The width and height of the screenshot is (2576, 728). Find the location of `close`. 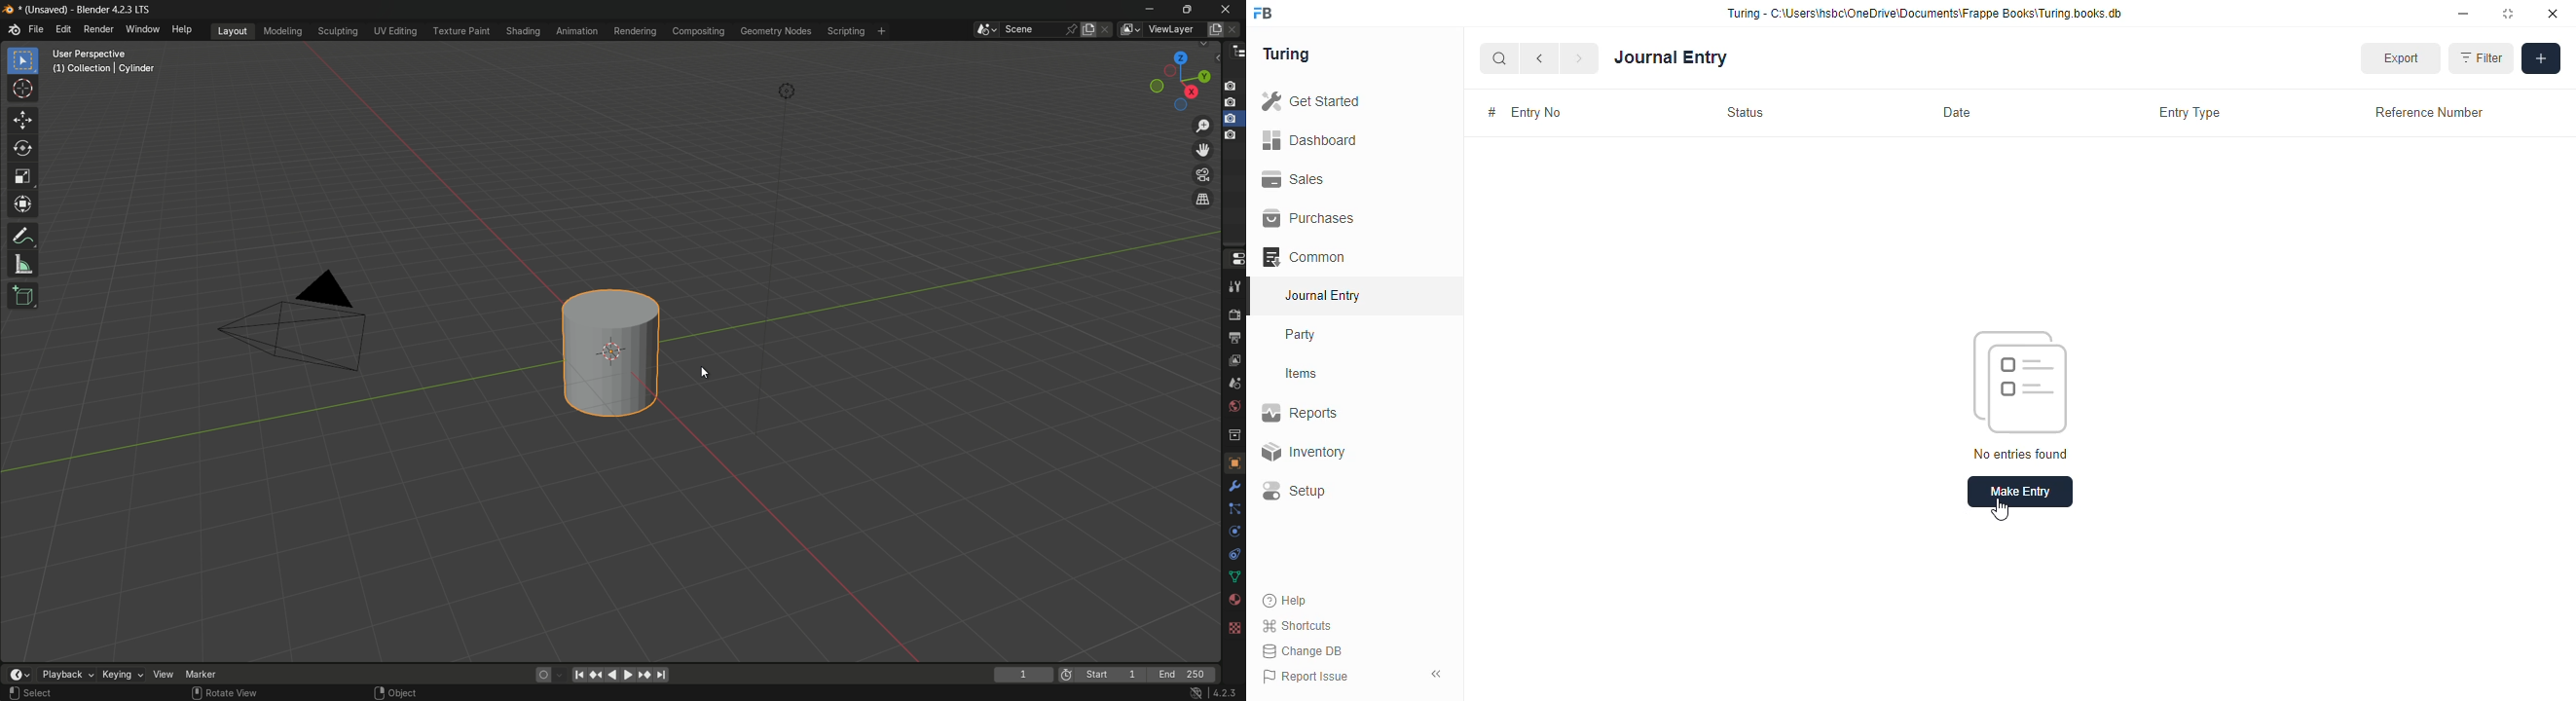

close is located at coordinates (2553, 14).